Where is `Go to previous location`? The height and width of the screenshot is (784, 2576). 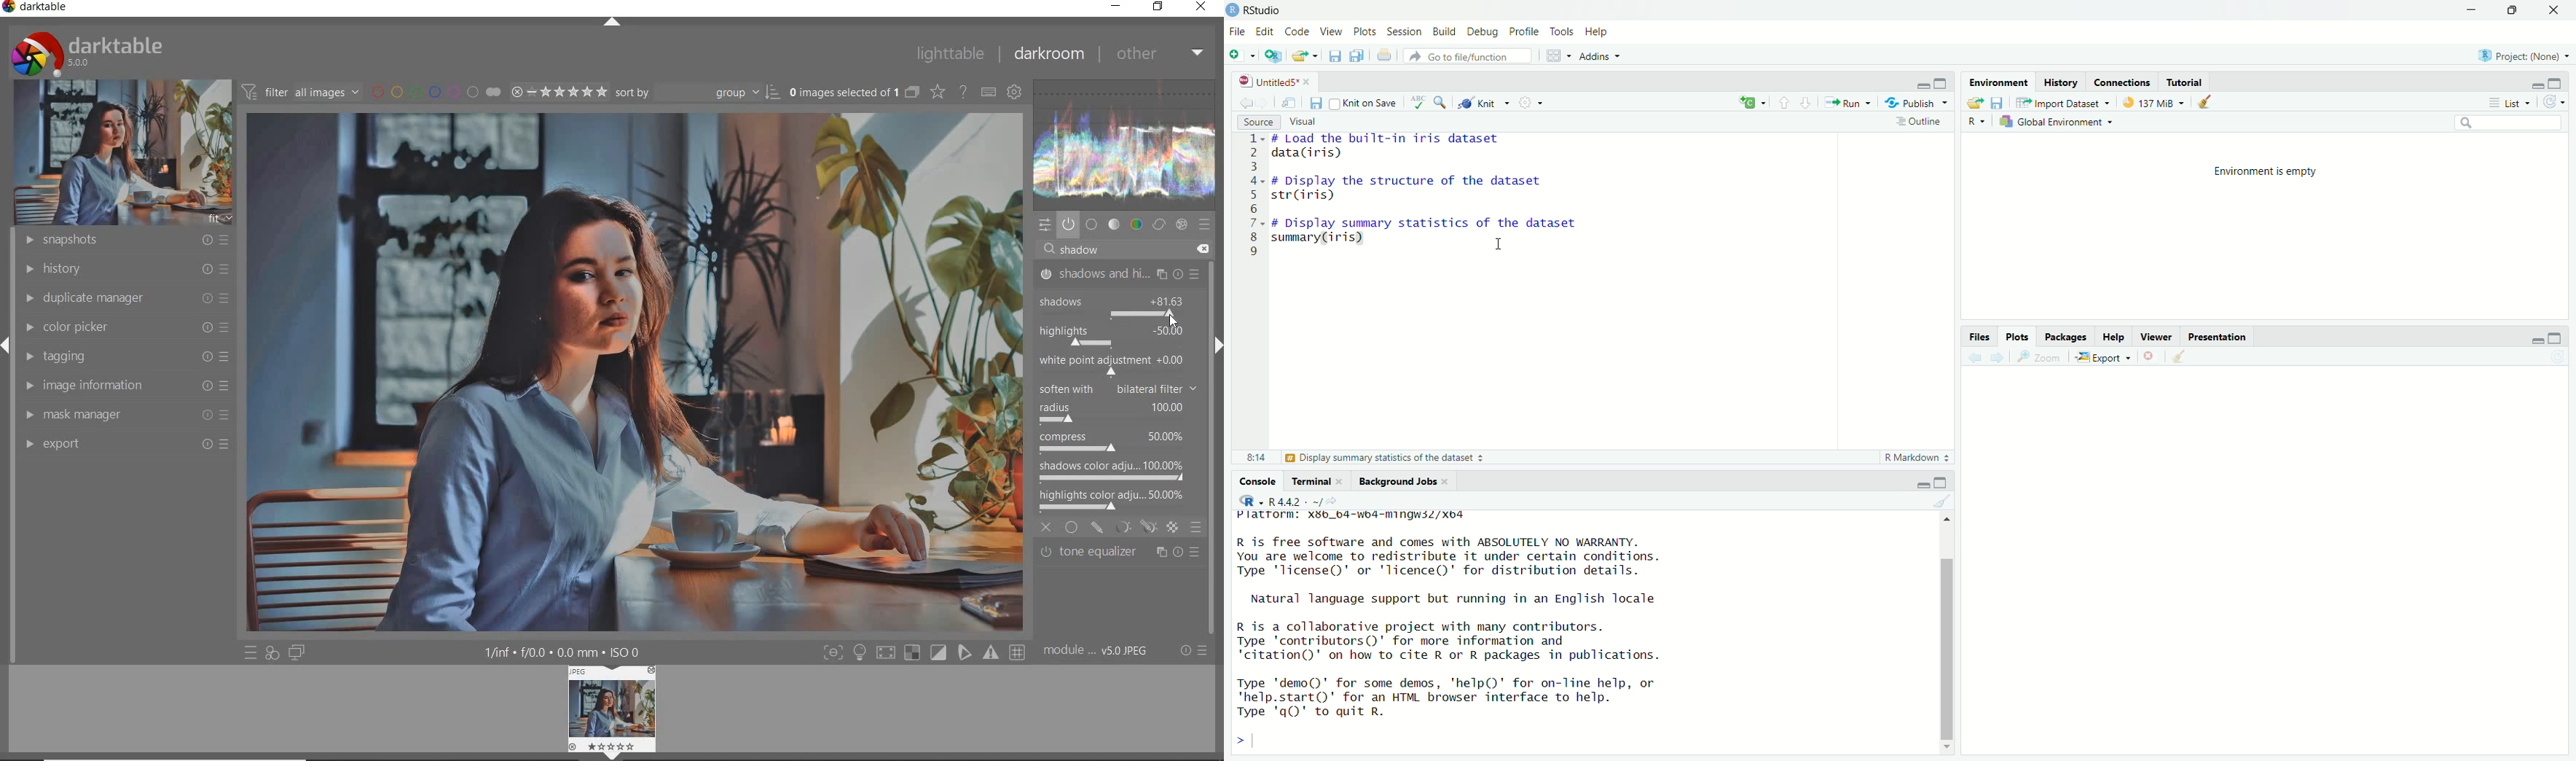 Go to previous location is located at coordinates (1246, 102).